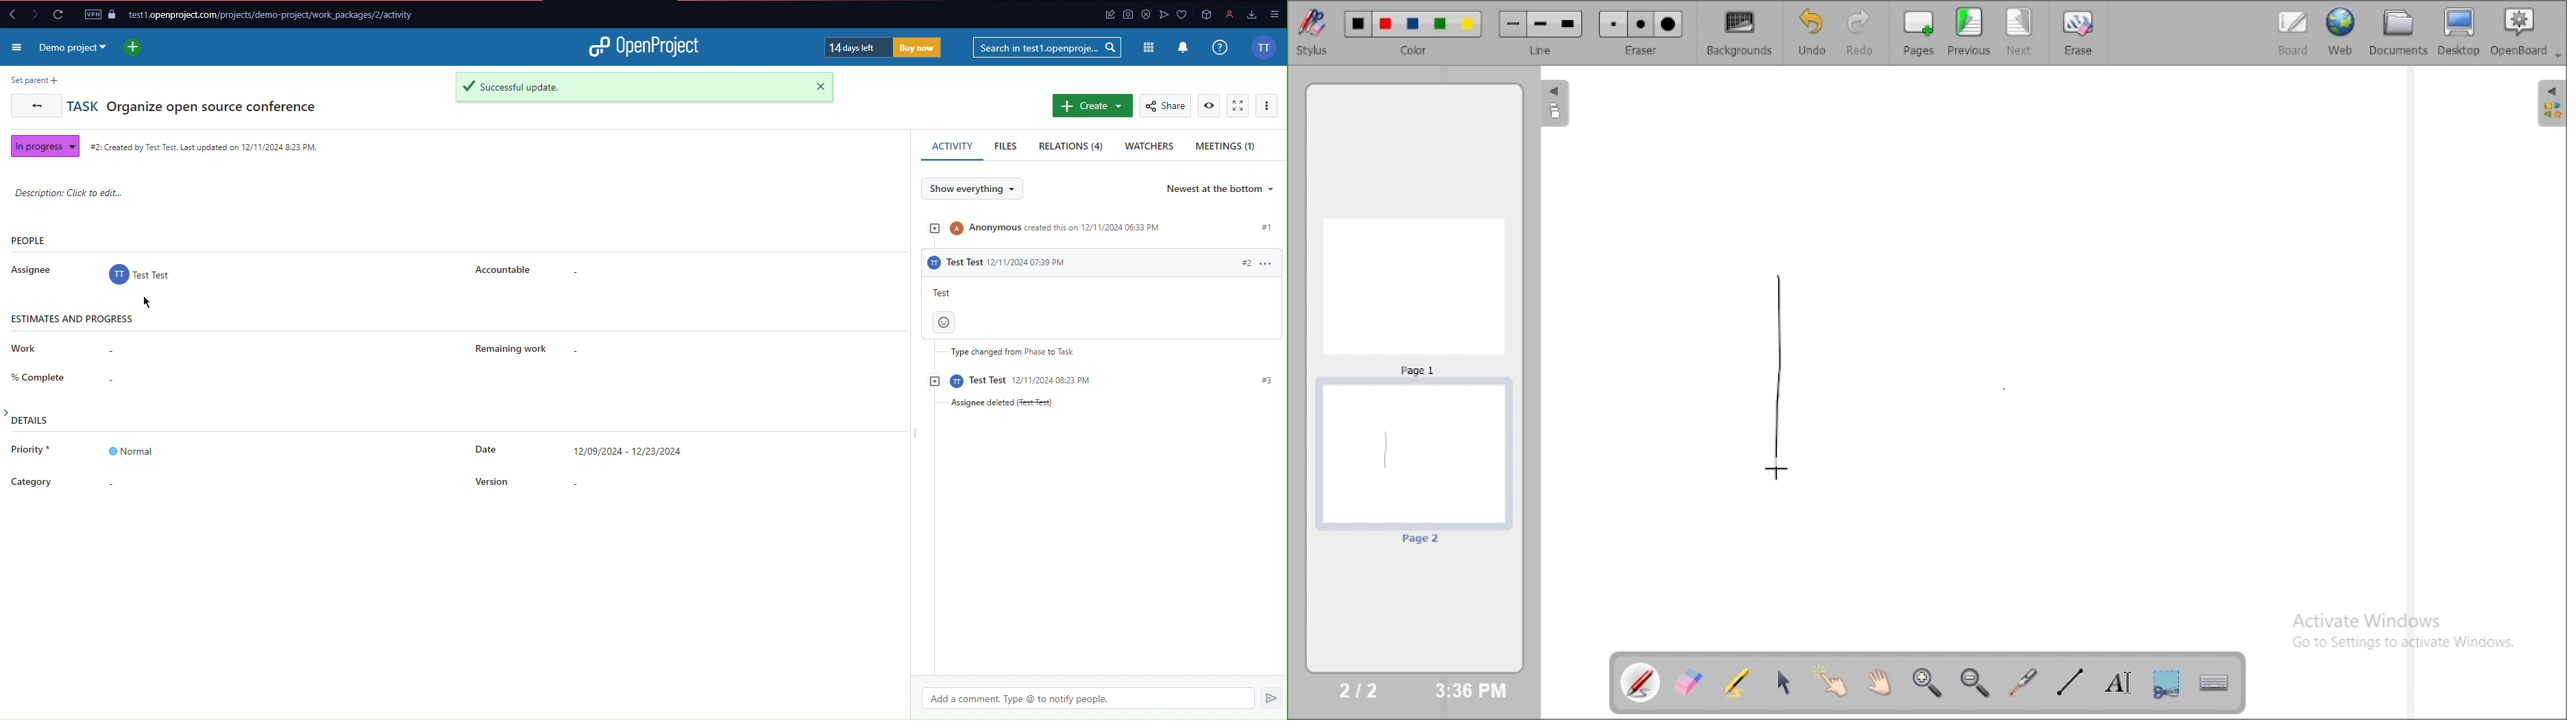 Image resolution: width=2576 pixels, height=728 pixels. Describe the element at coordinates (278, 16) in the screenshot. I see `Website URL` at that location.